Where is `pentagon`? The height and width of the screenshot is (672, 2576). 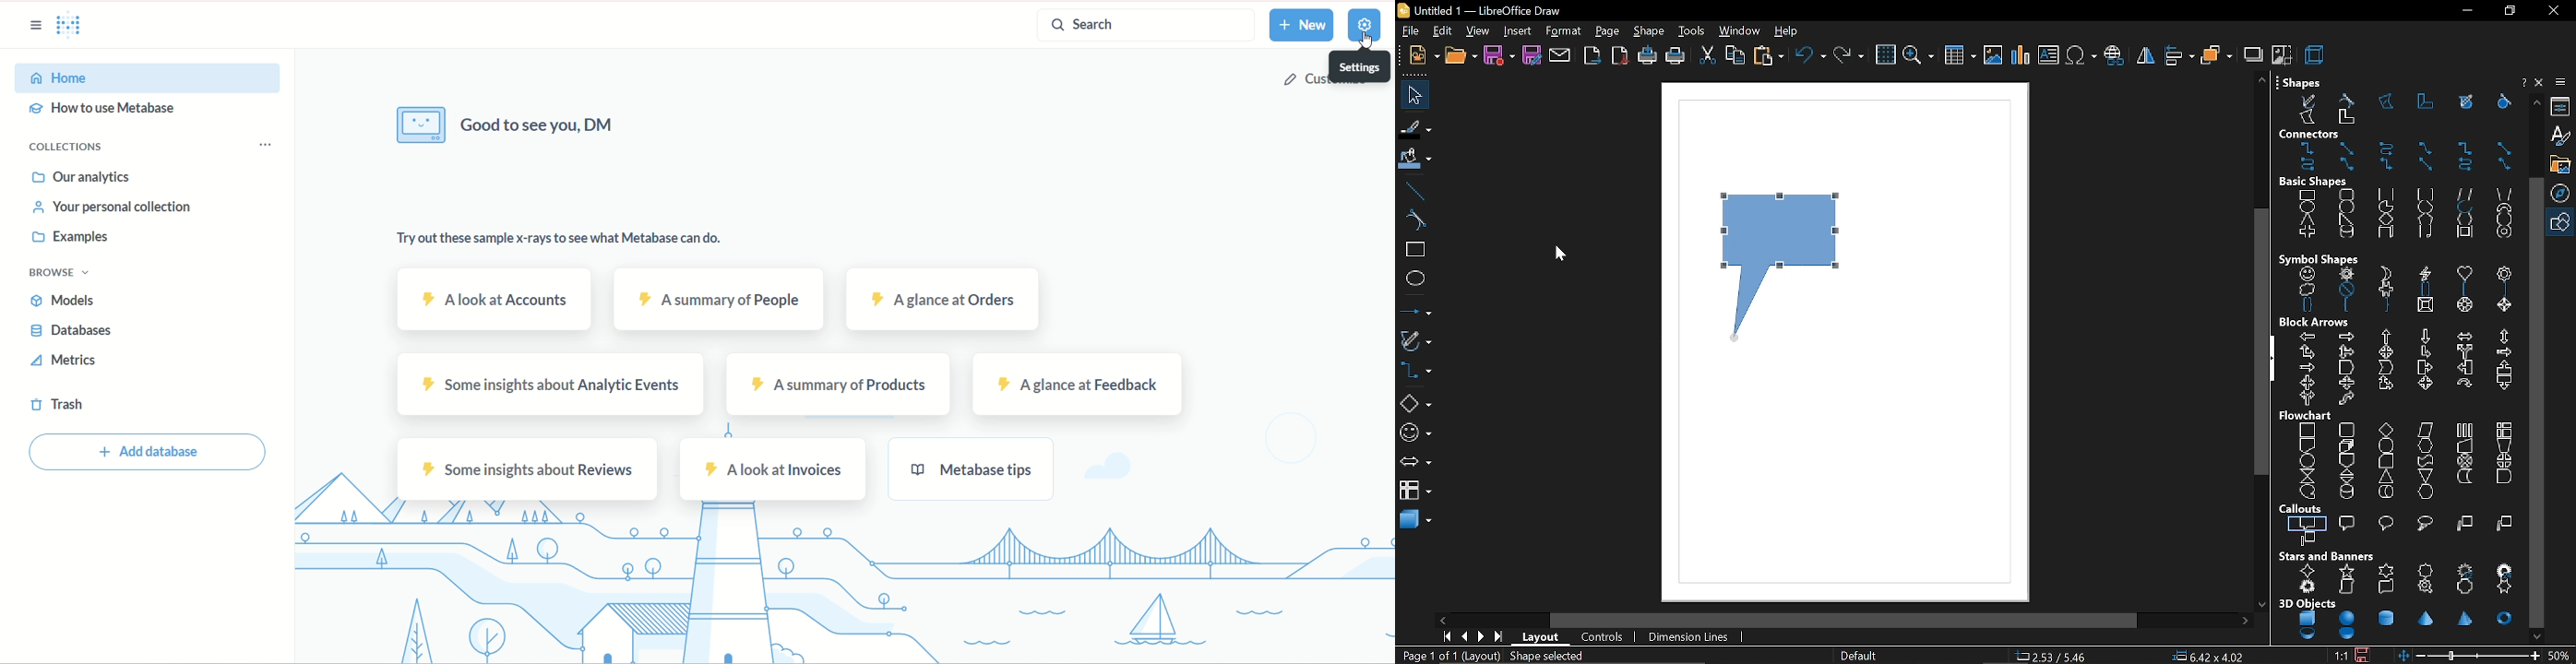
pentagon is located at coordinates (2425, 219).